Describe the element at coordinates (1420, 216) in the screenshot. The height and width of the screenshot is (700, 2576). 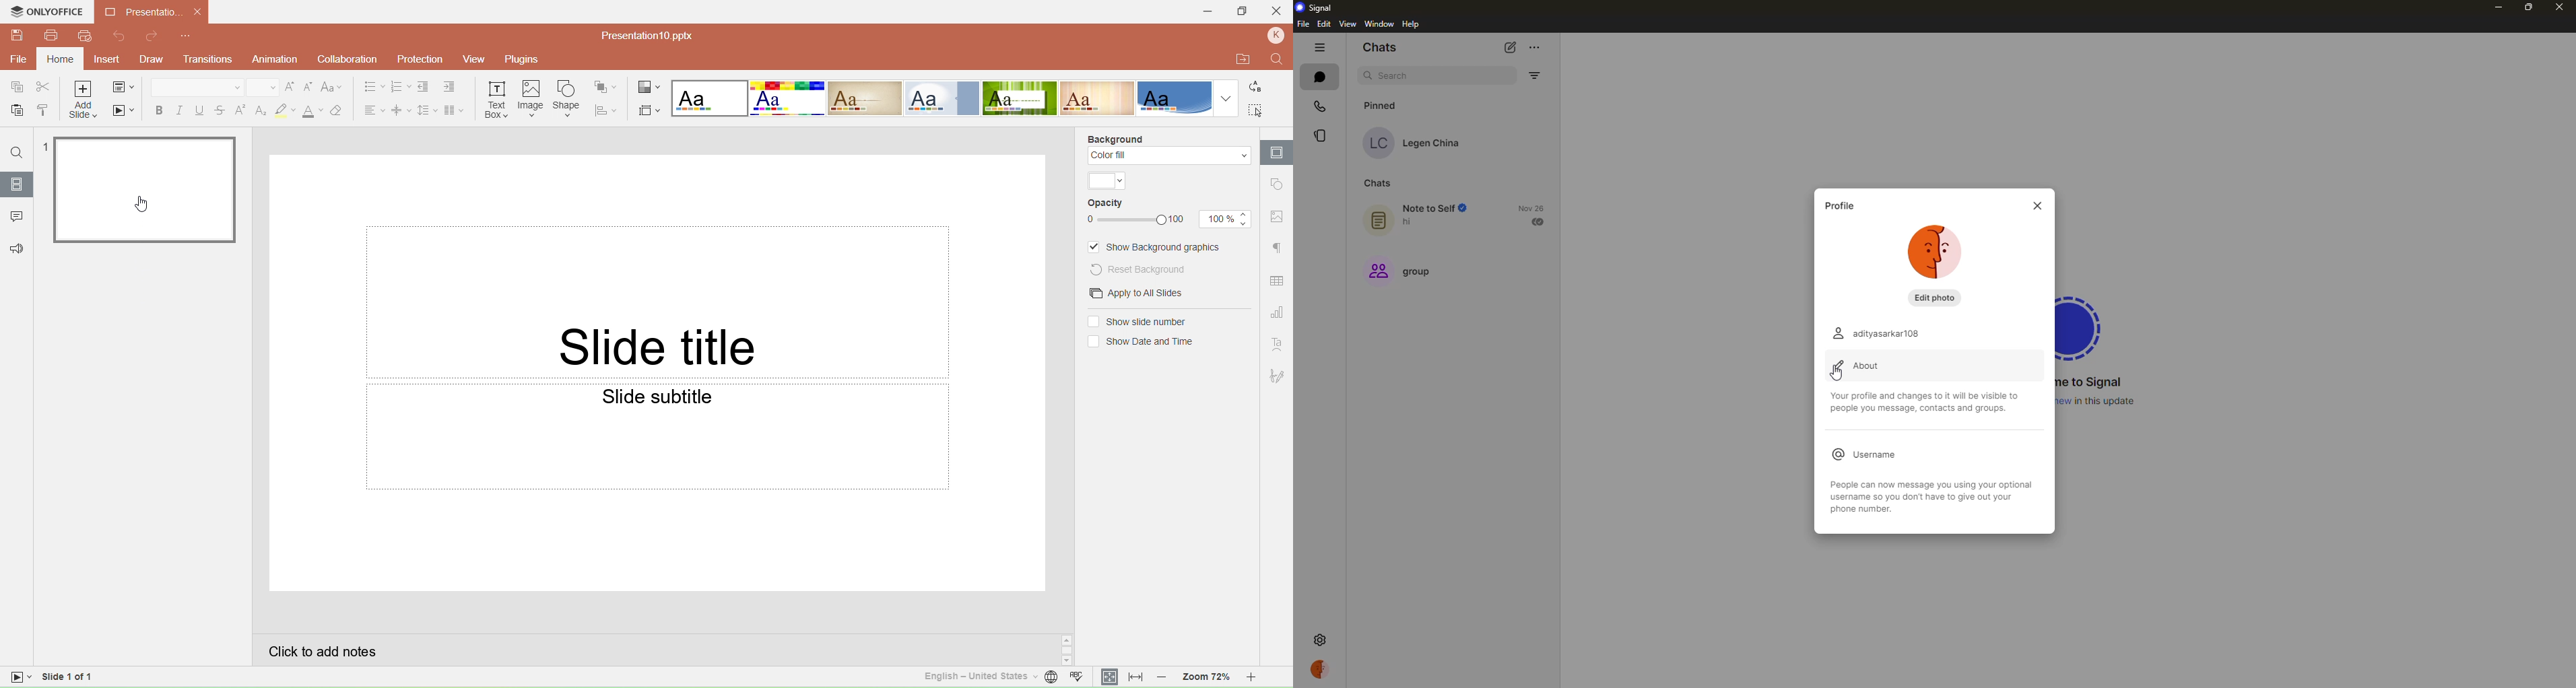
I see `note to self` at that location.